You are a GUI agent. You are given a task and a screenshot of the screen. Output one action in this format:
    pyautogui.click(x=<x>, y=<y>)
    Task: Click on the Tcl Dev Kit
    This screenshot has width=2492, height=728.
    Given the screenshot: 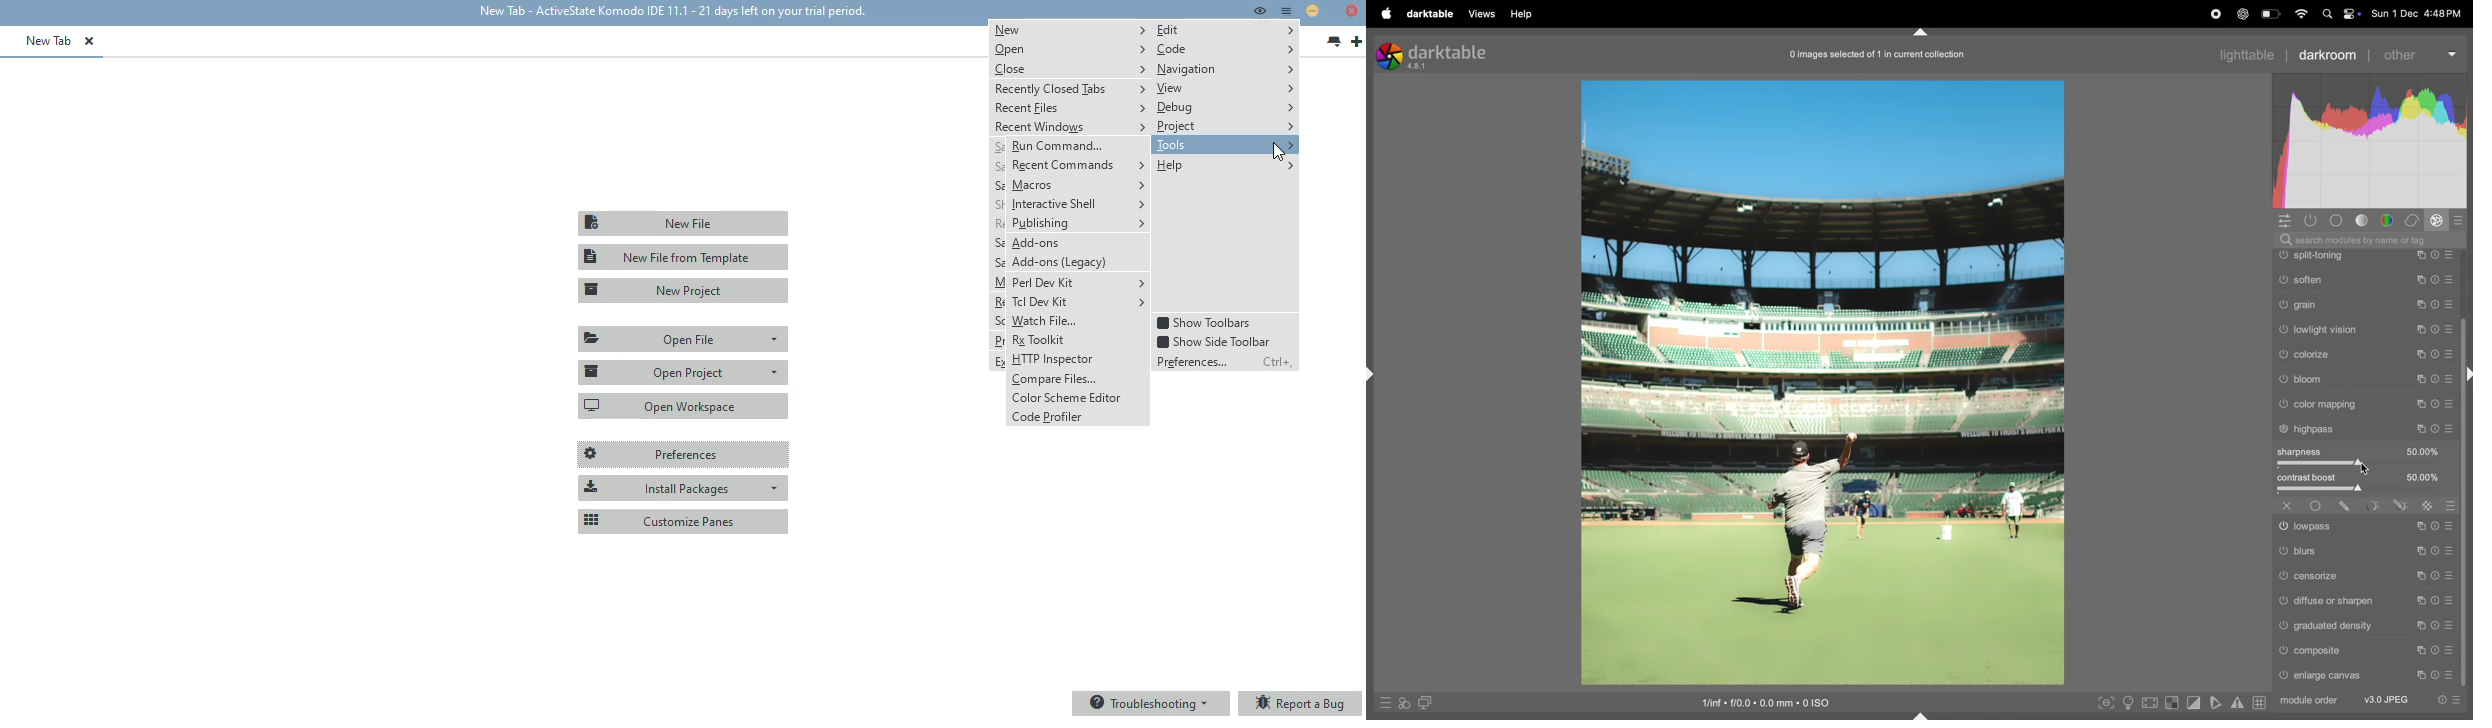 What is the action you would take?
    pyautogui.click(x=1079, y=302)
    